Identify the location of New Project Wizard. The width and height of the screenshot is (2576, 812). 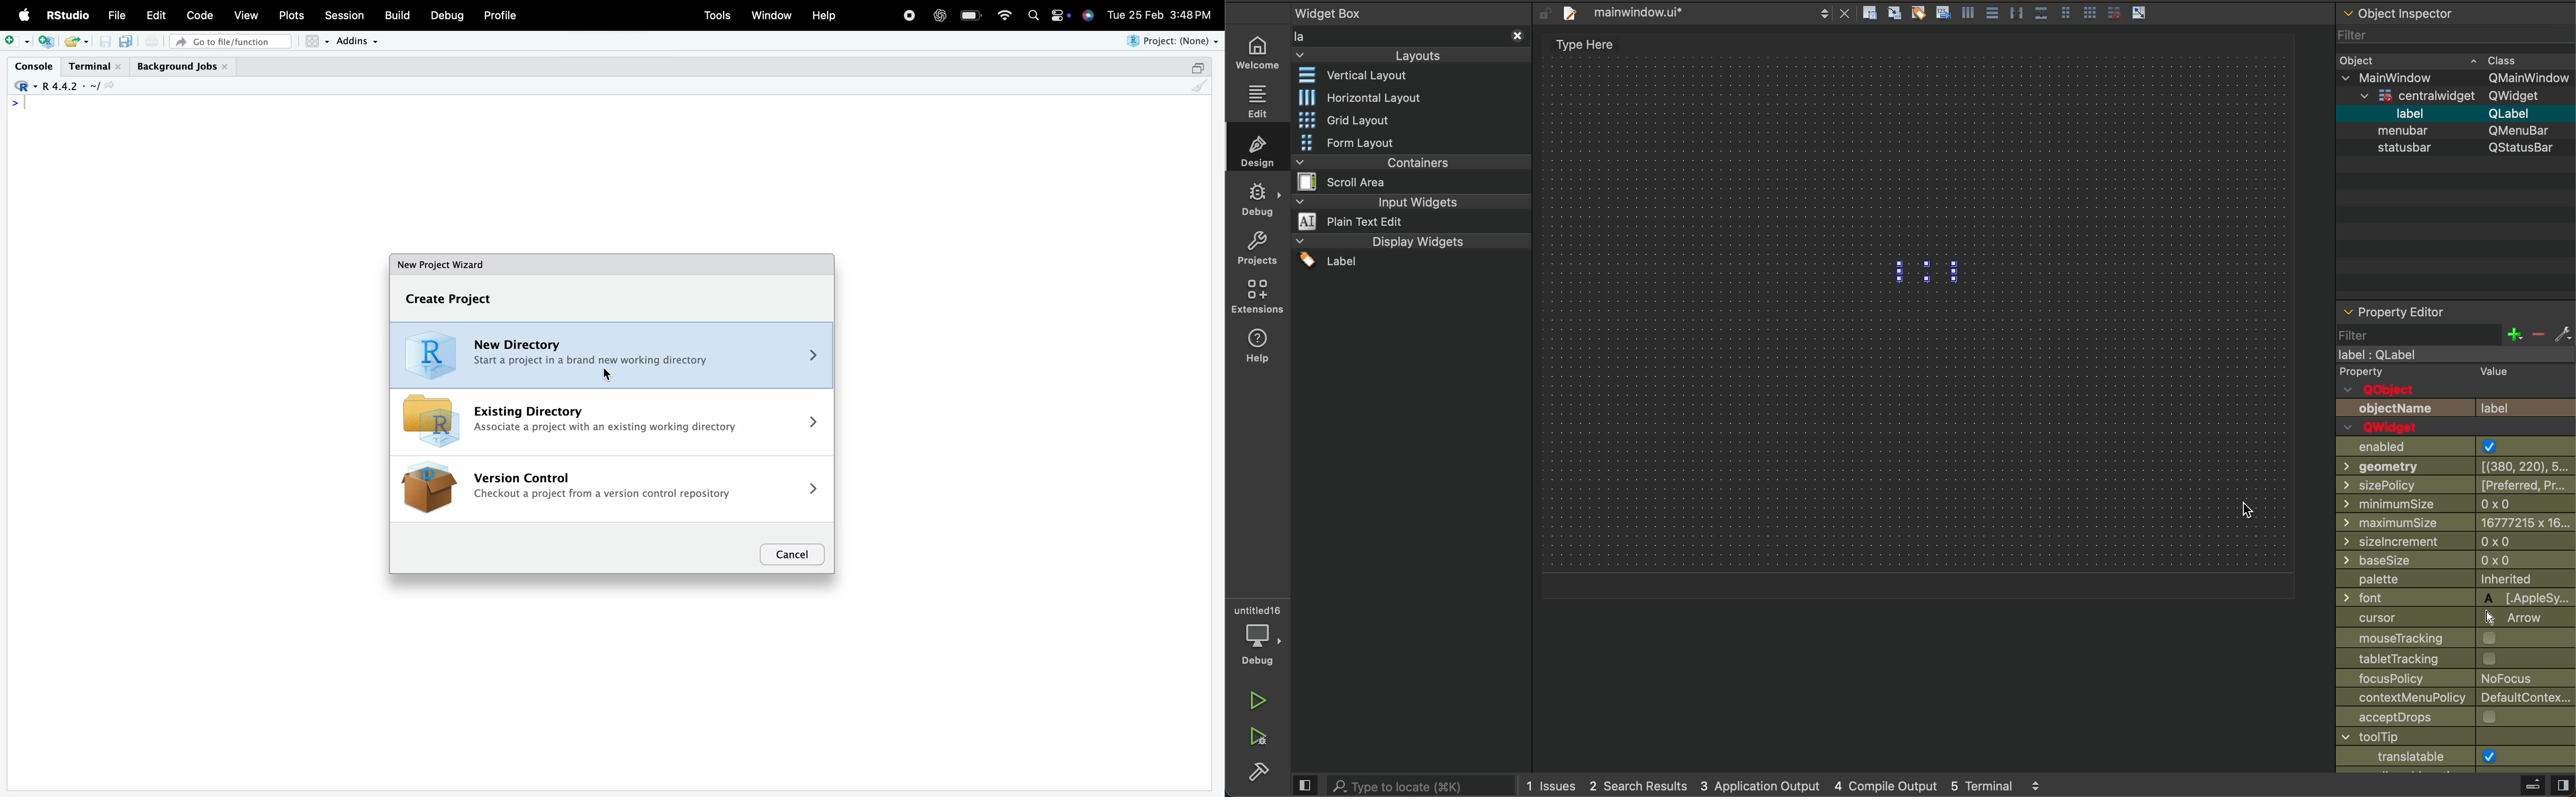
(443, 264).